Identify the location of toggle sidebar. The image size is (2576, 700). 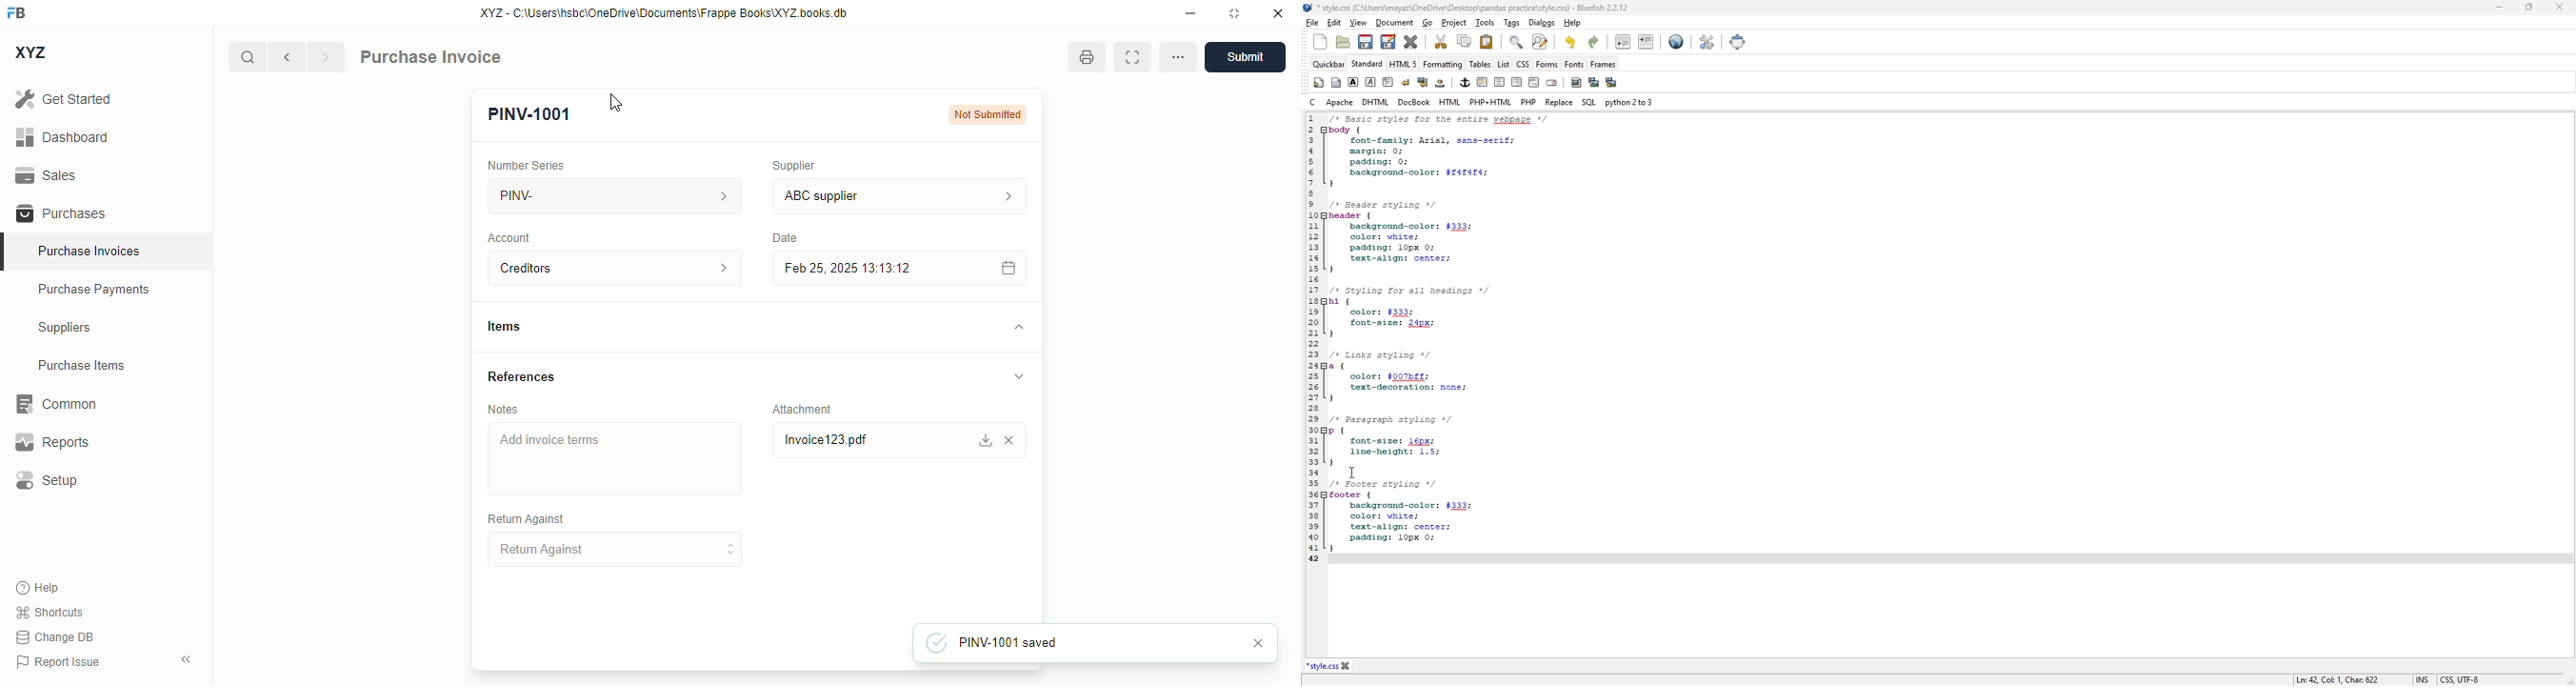
(189, 659).